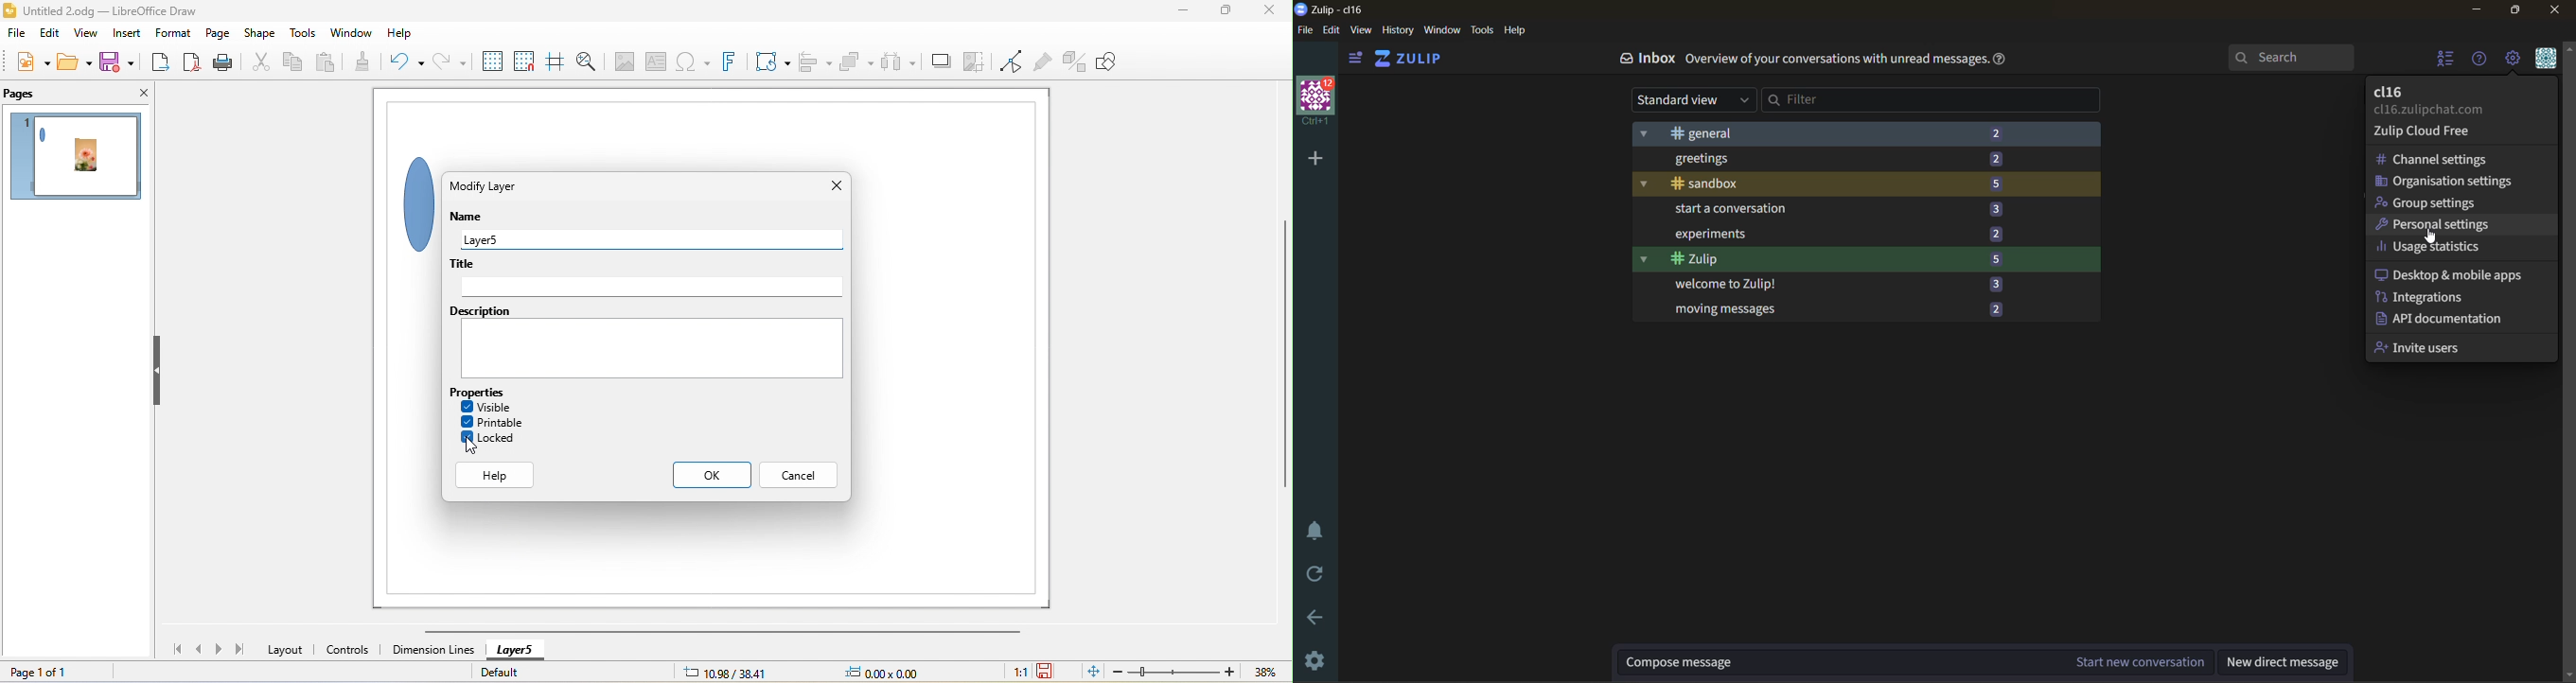 The image size is (2576, 700). What do you see at coordinates (555, 61) in the screenshot?
I see `helpline while moving` at bounding box center [555, 61].